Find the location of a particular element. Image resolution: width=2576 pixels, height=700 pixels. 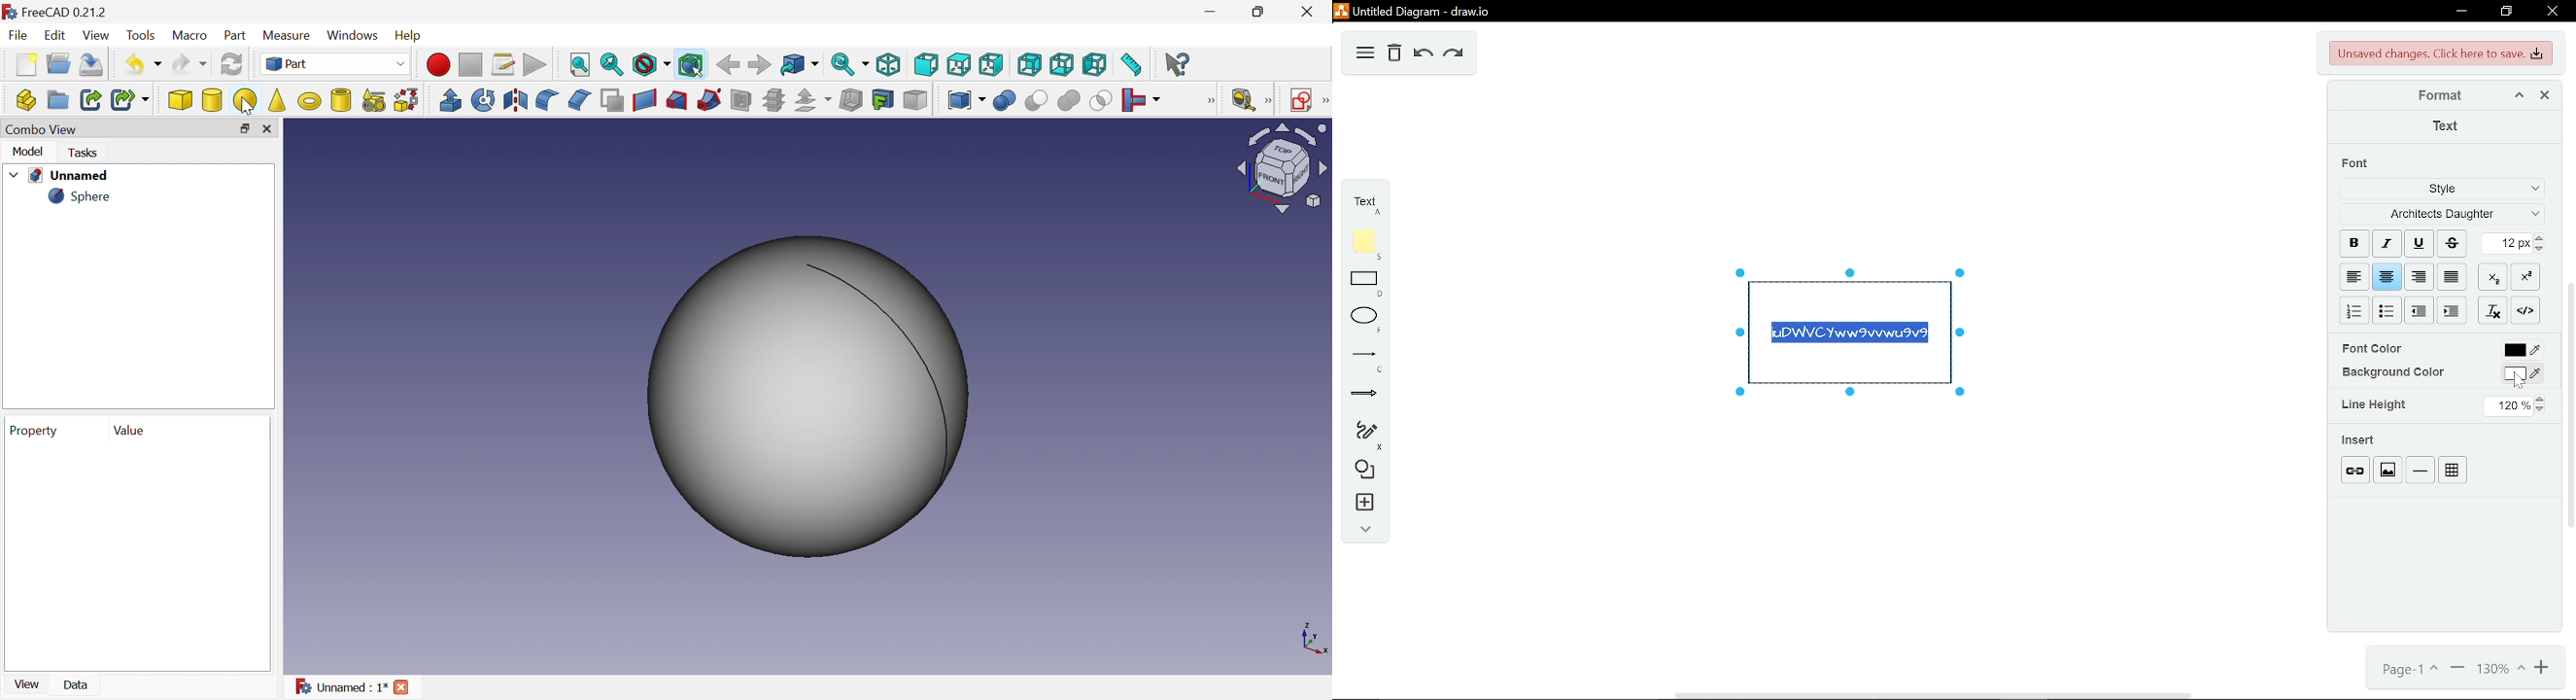

Windows is located at coordinates (353, 35).